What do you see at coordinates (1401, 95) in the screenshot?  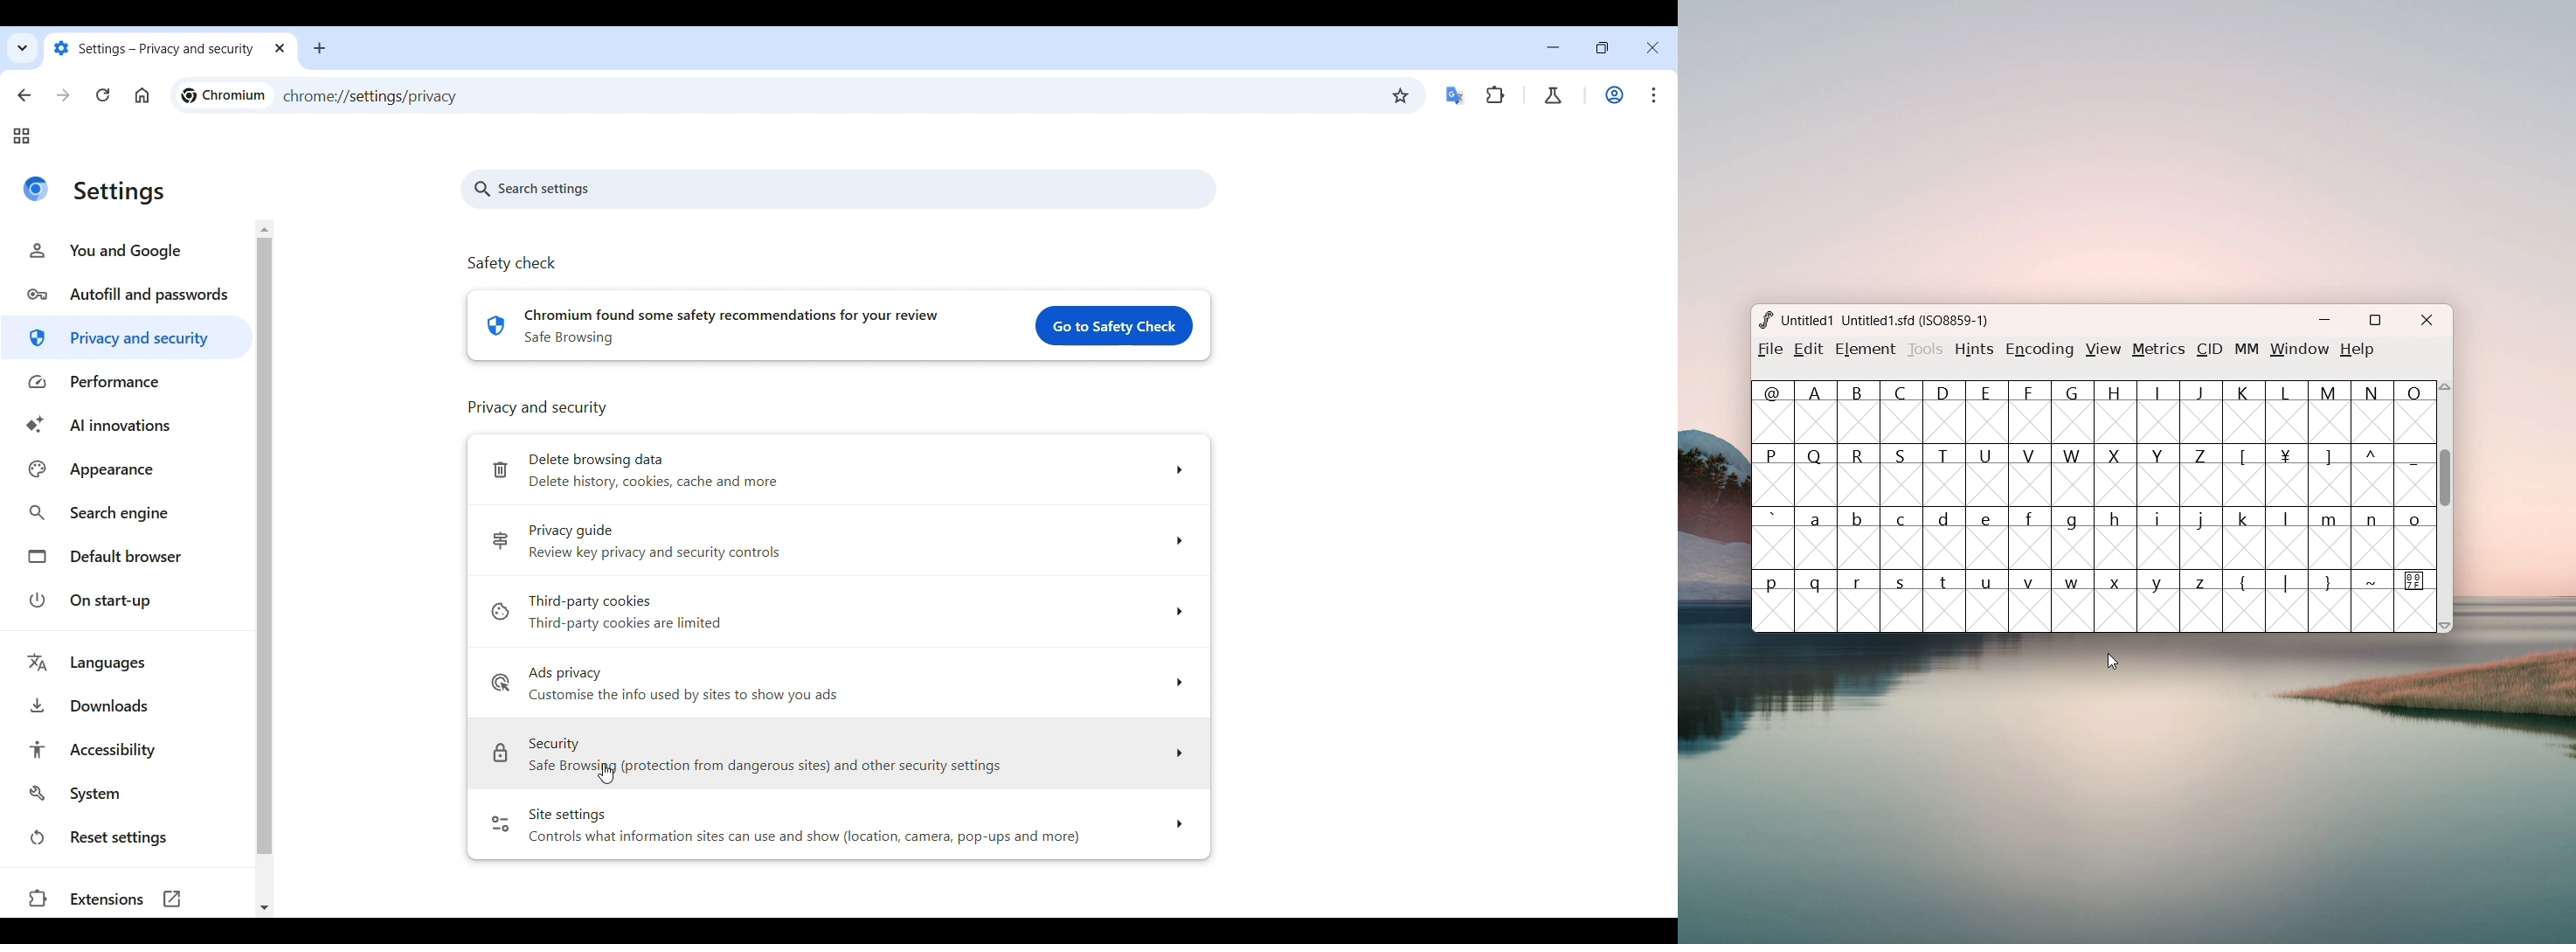 I see `Bookmark this tab` at bounding box center [1401, 95].